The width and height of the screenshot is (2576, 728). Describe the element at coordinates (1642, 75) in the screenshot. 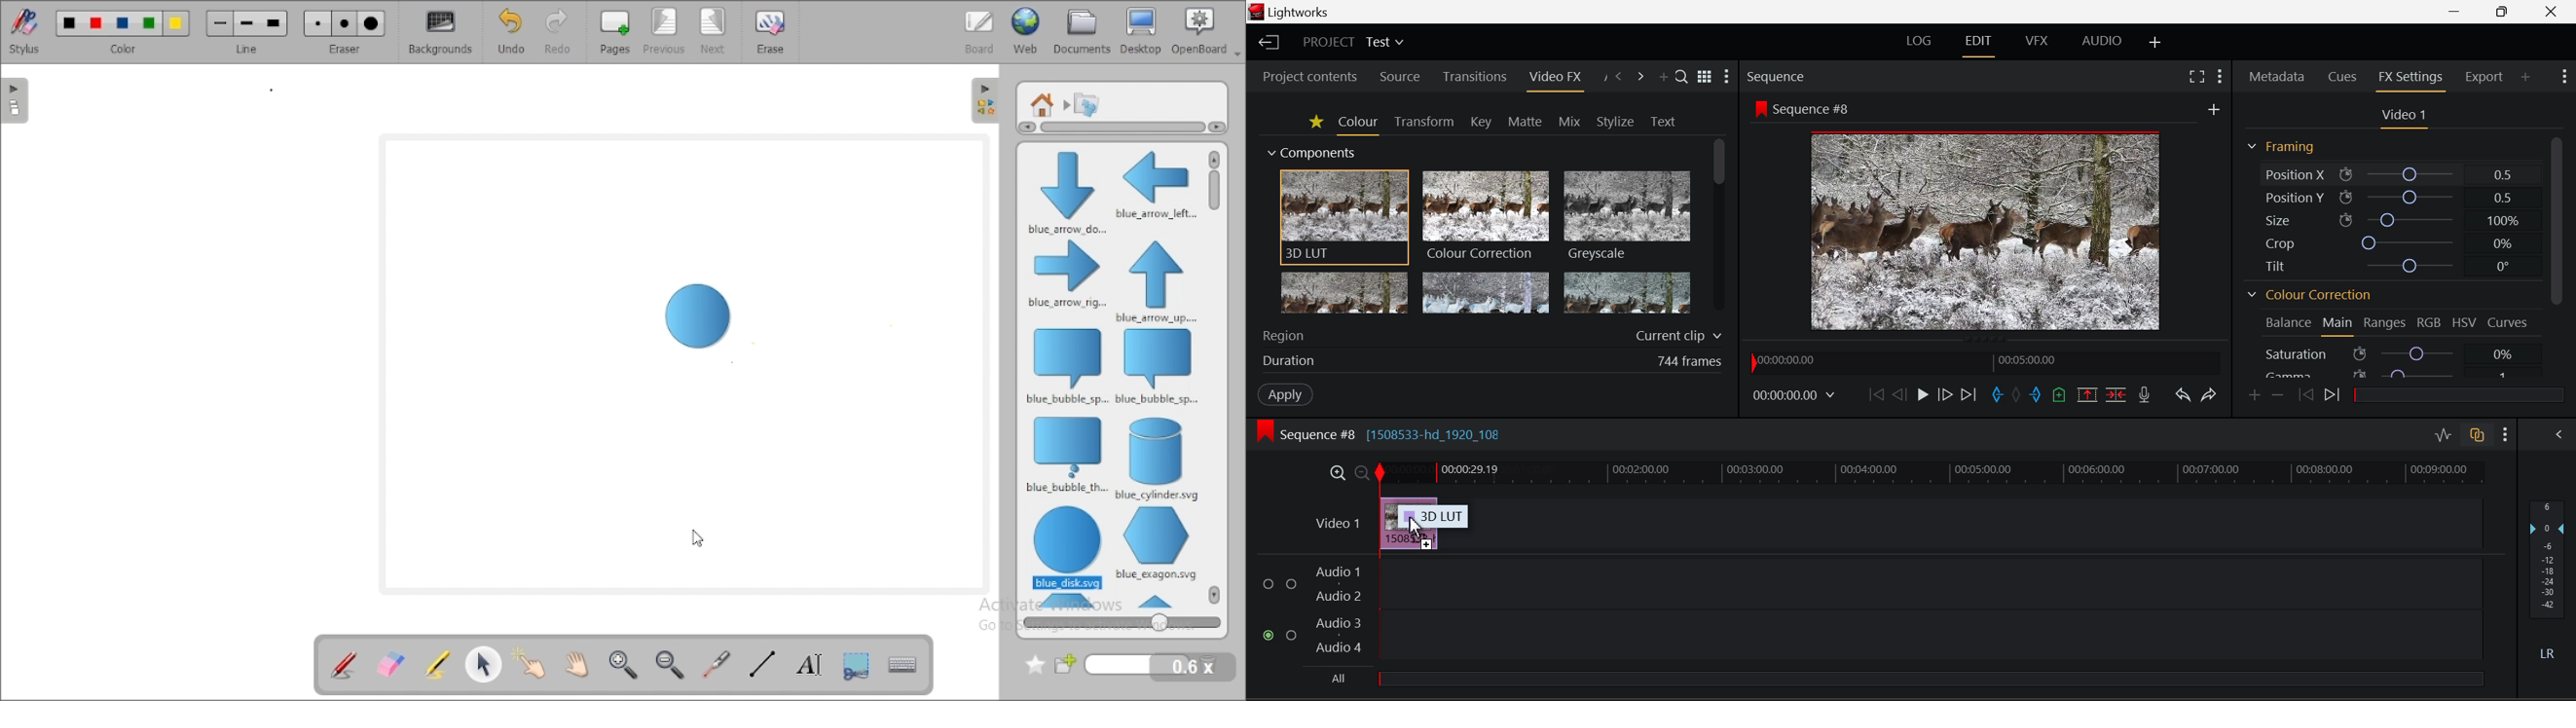

I see `Next Panel` at that location.